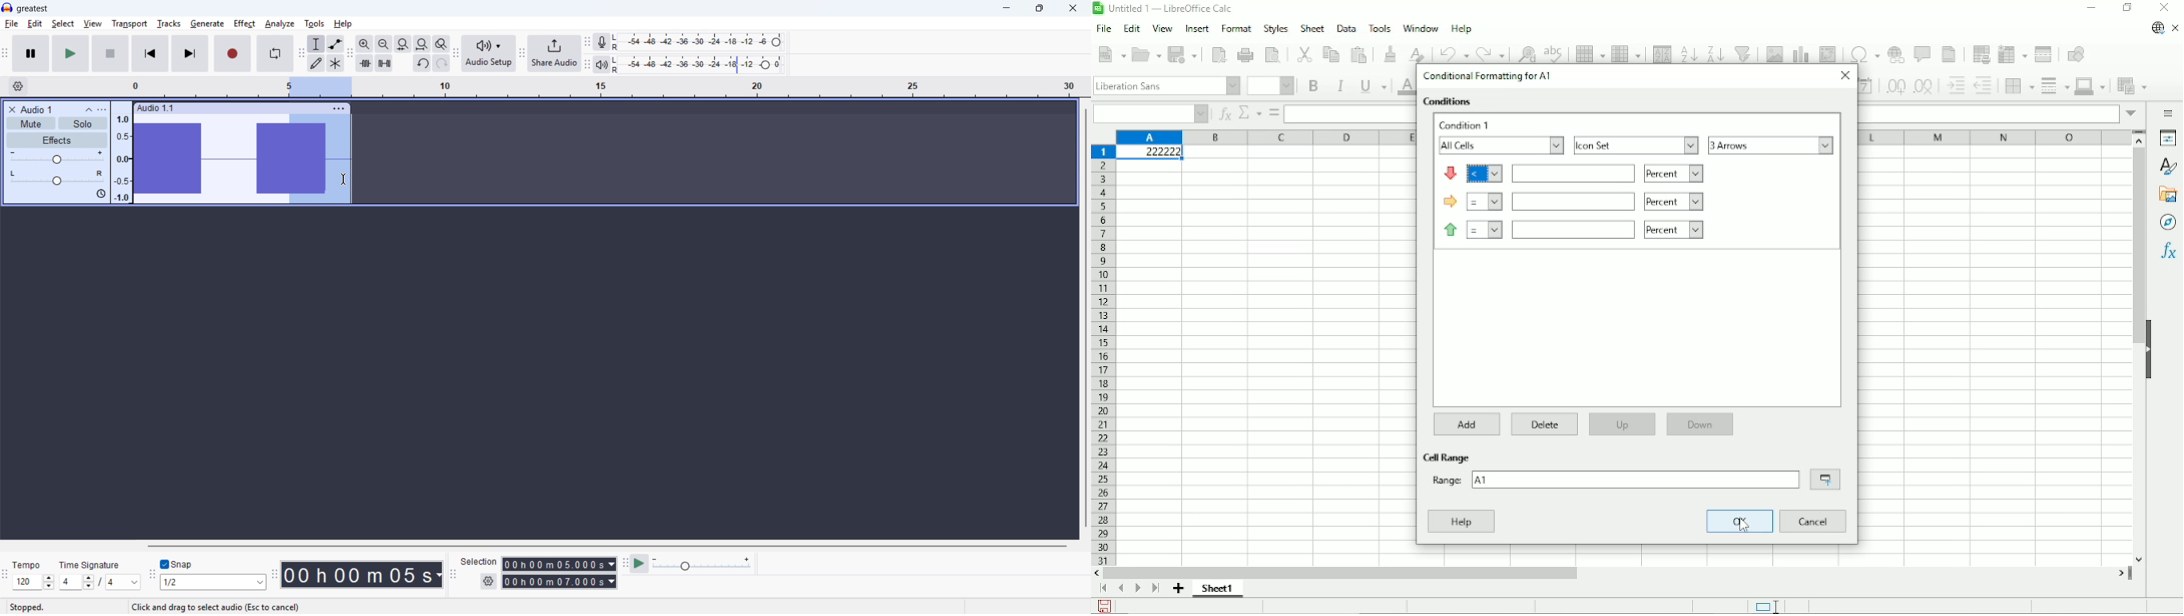  What do you see at coordinates (1455, 54) in the screenshot?
I see `undo` at bounding box center [1455, 54].